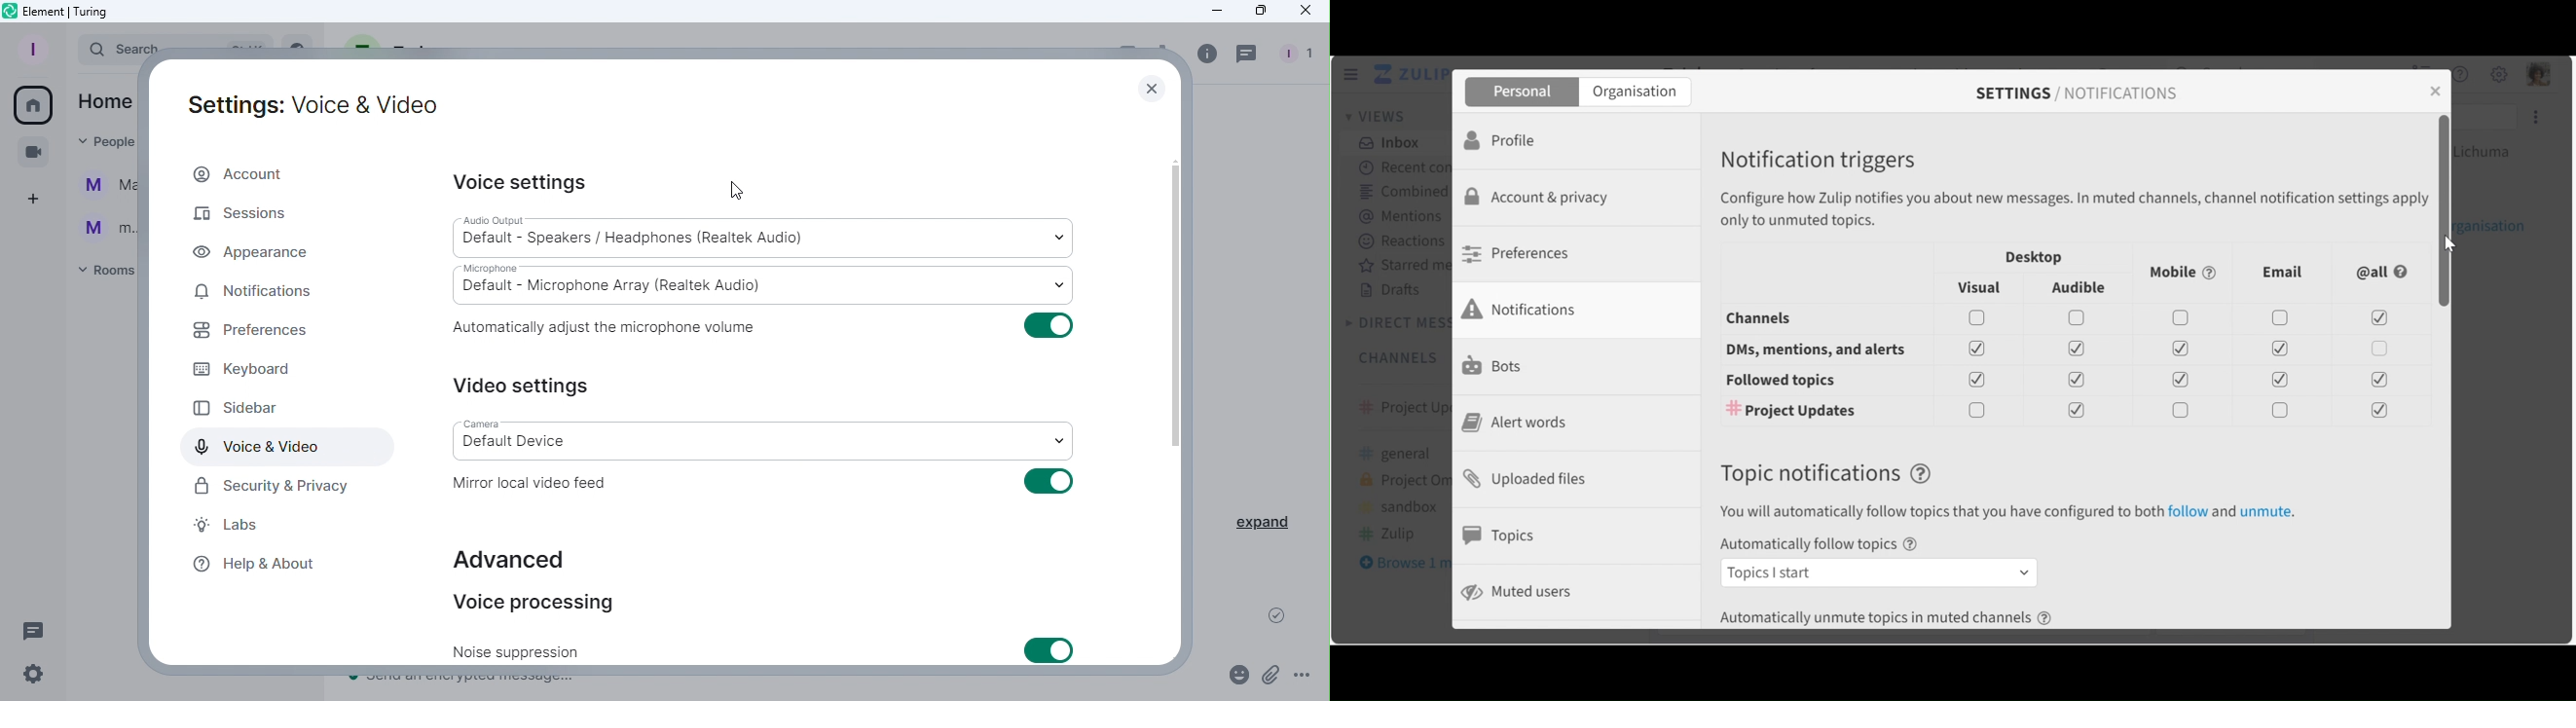  Describe the element at coordinates (1270, 615) in the screenshot. I see `Message sent` at that location.